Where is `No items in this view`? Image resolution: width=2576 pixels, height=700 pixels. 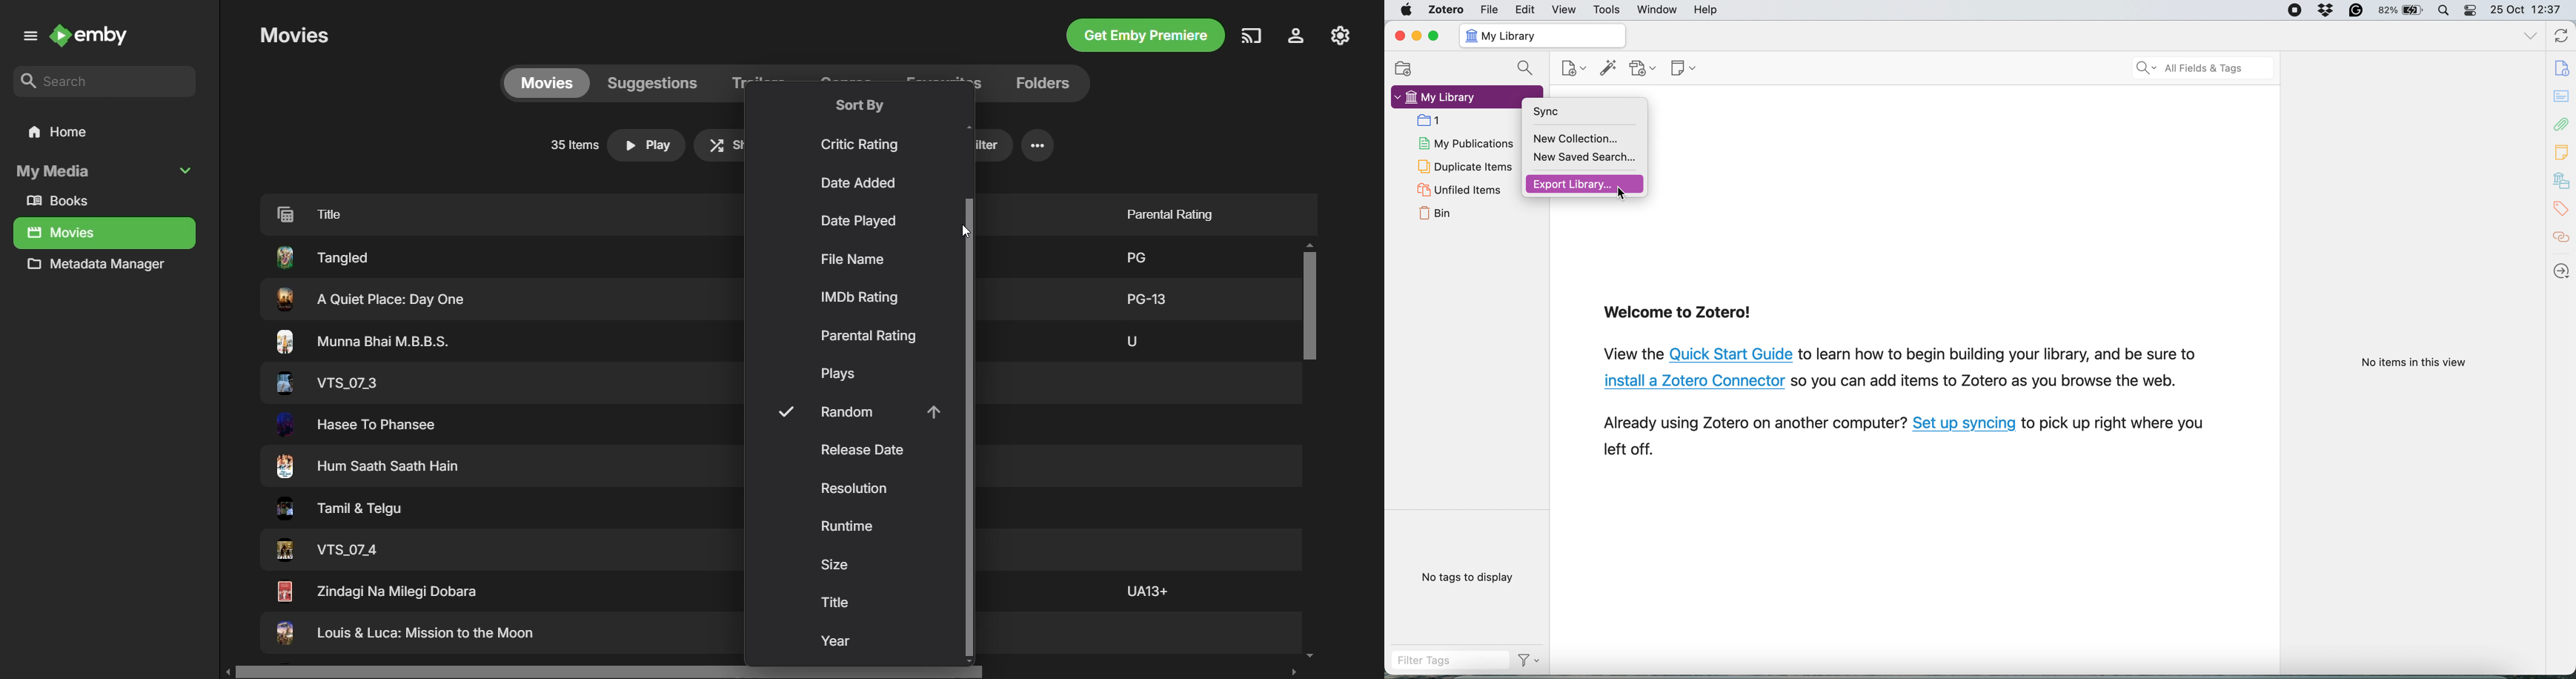 No items in this view is located at coordinates (2415, 363).